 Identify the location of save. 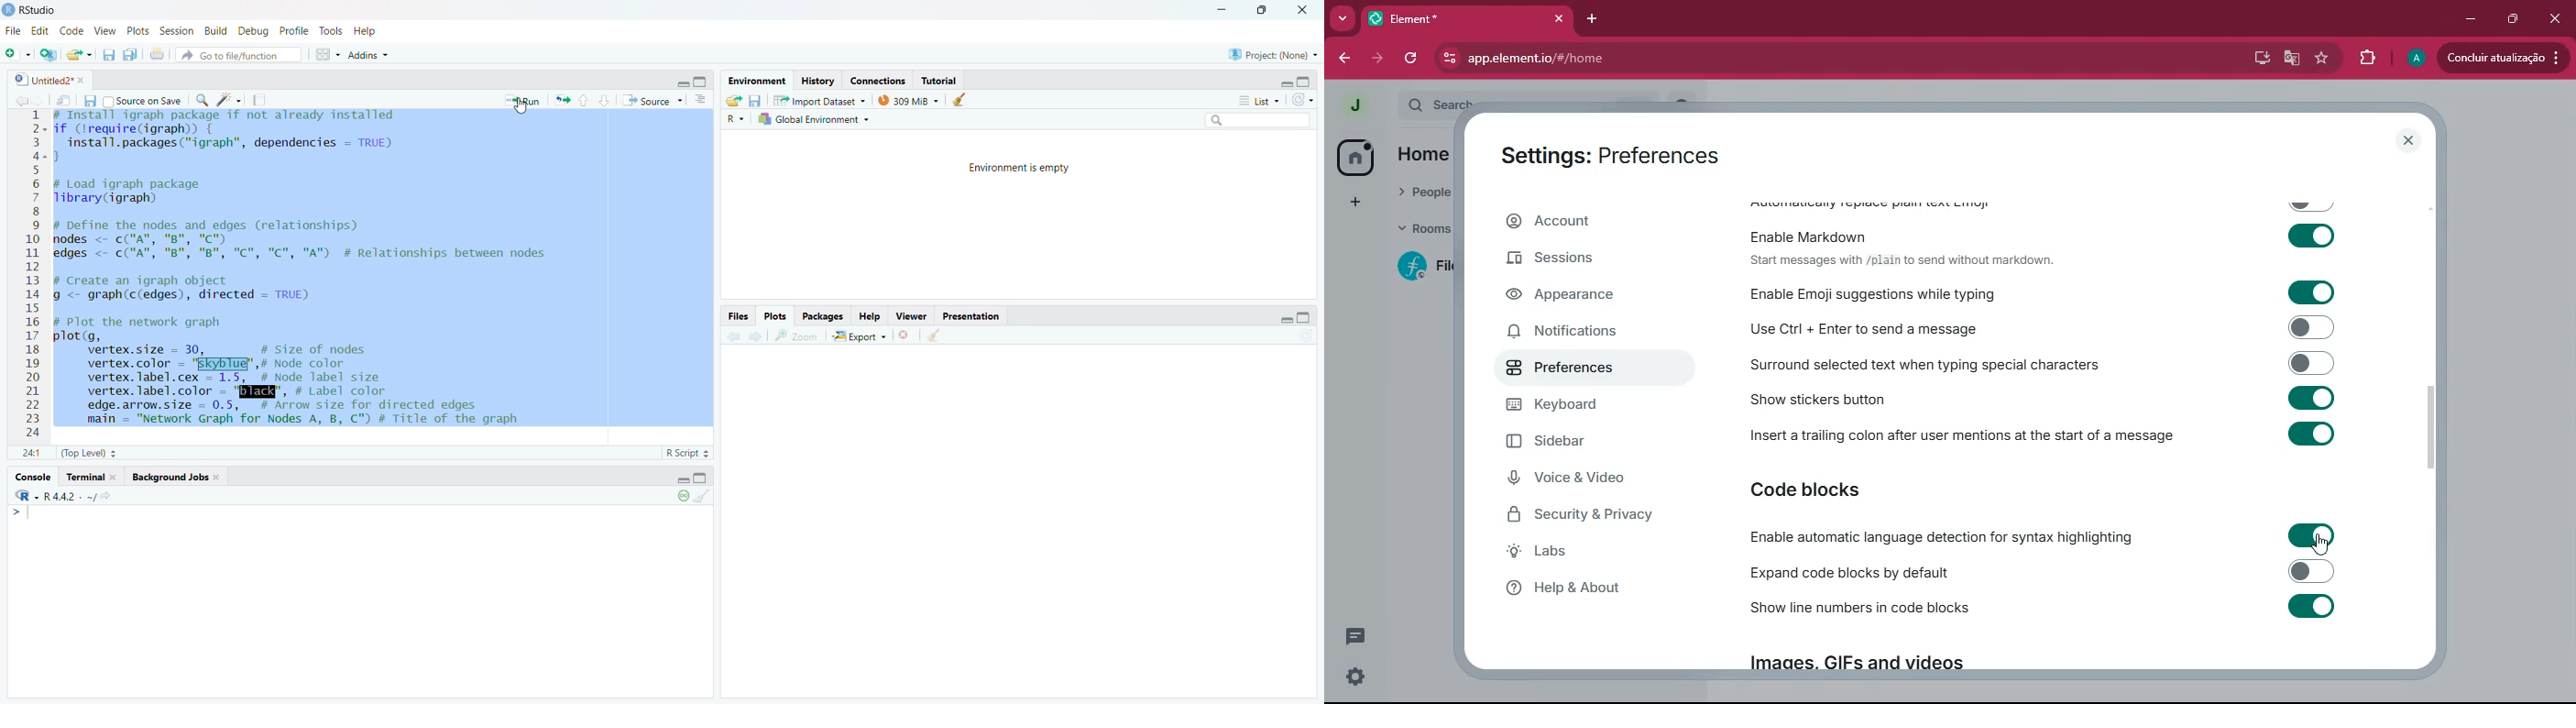
(90, 103).